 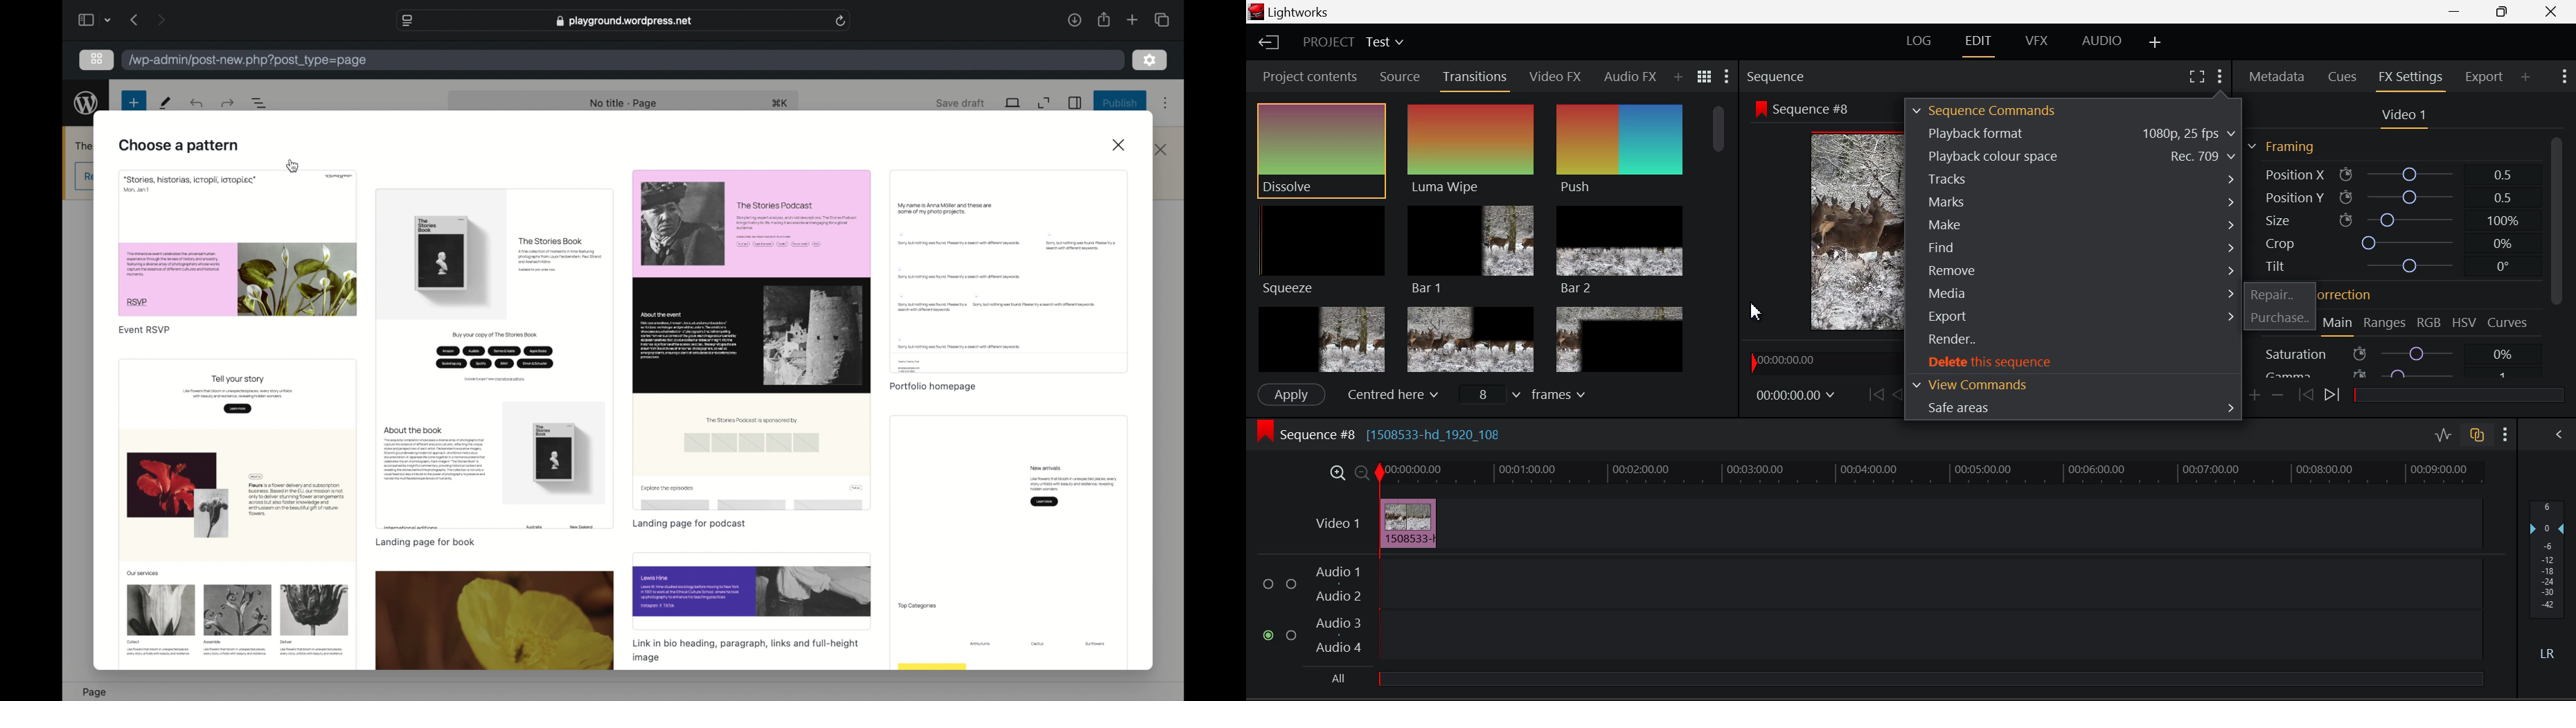 I want to click on Minimize, so click(x=2504, y=12).